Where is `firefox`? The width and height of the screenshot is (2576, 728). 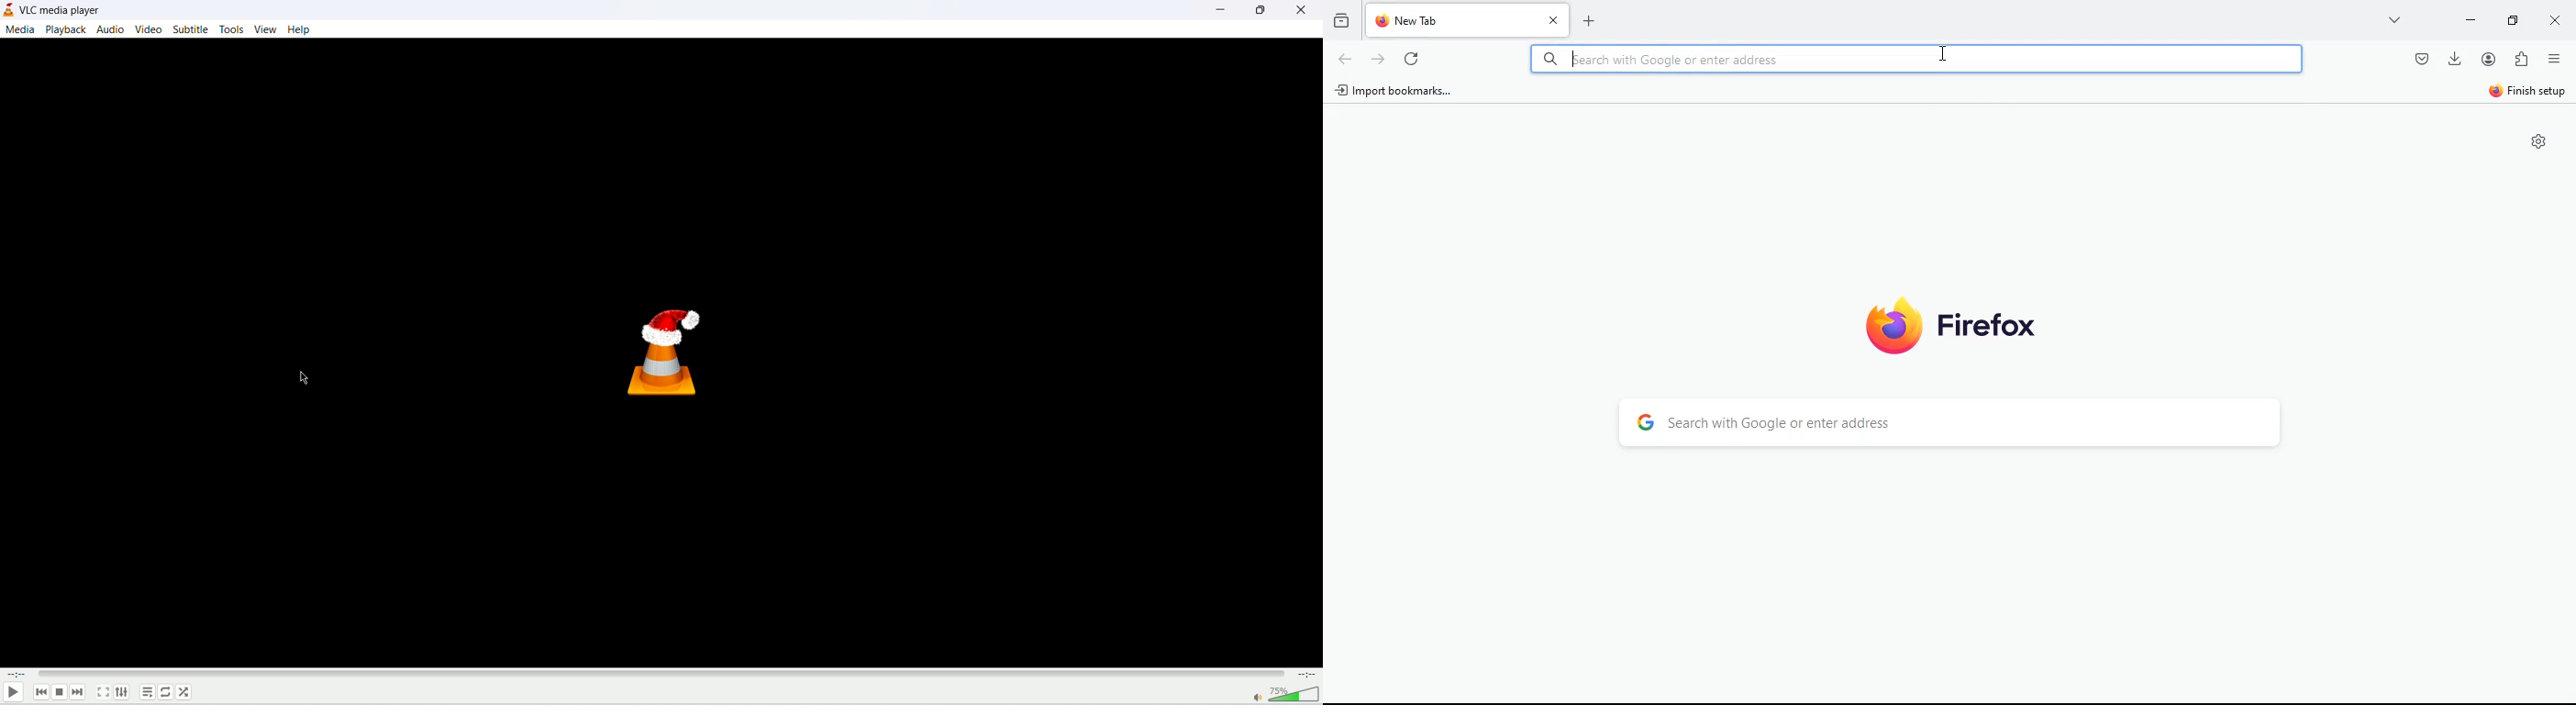 firefox is located at coordinates (1950, 329).